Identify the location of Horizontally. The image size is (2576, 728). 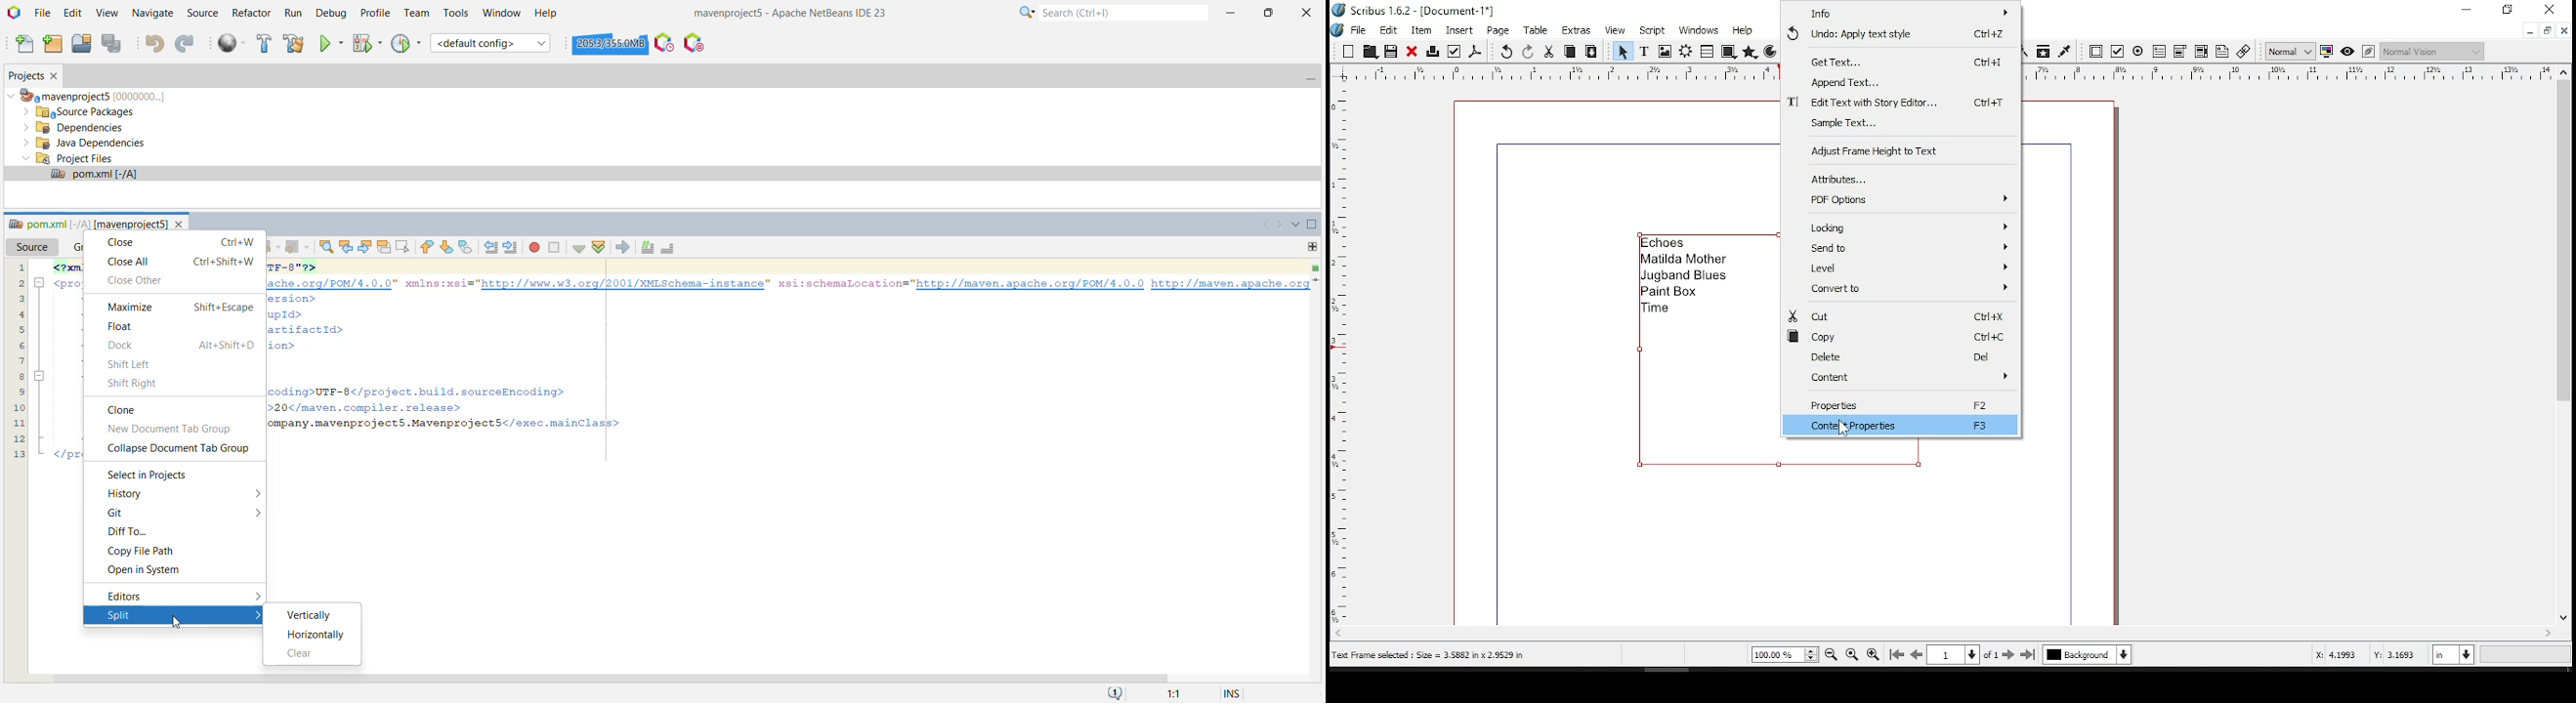
(318, 635).